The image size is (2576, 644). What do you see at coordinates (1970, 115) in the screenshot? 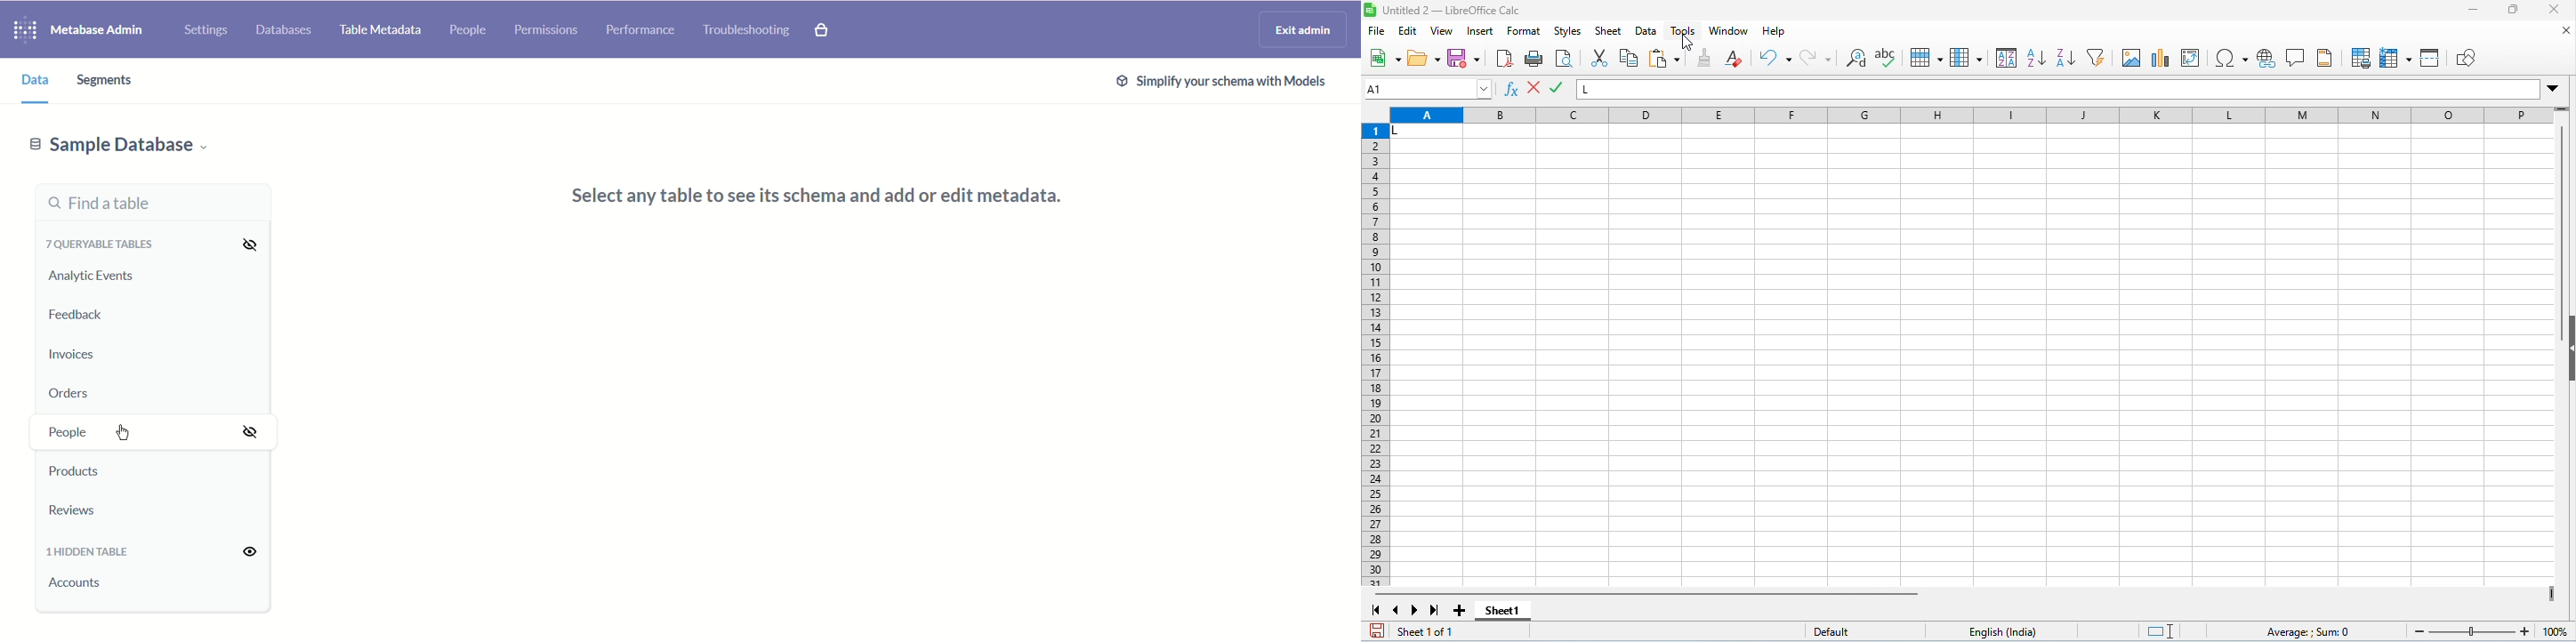
I see `column headings` at bounding box center [1970, 115].